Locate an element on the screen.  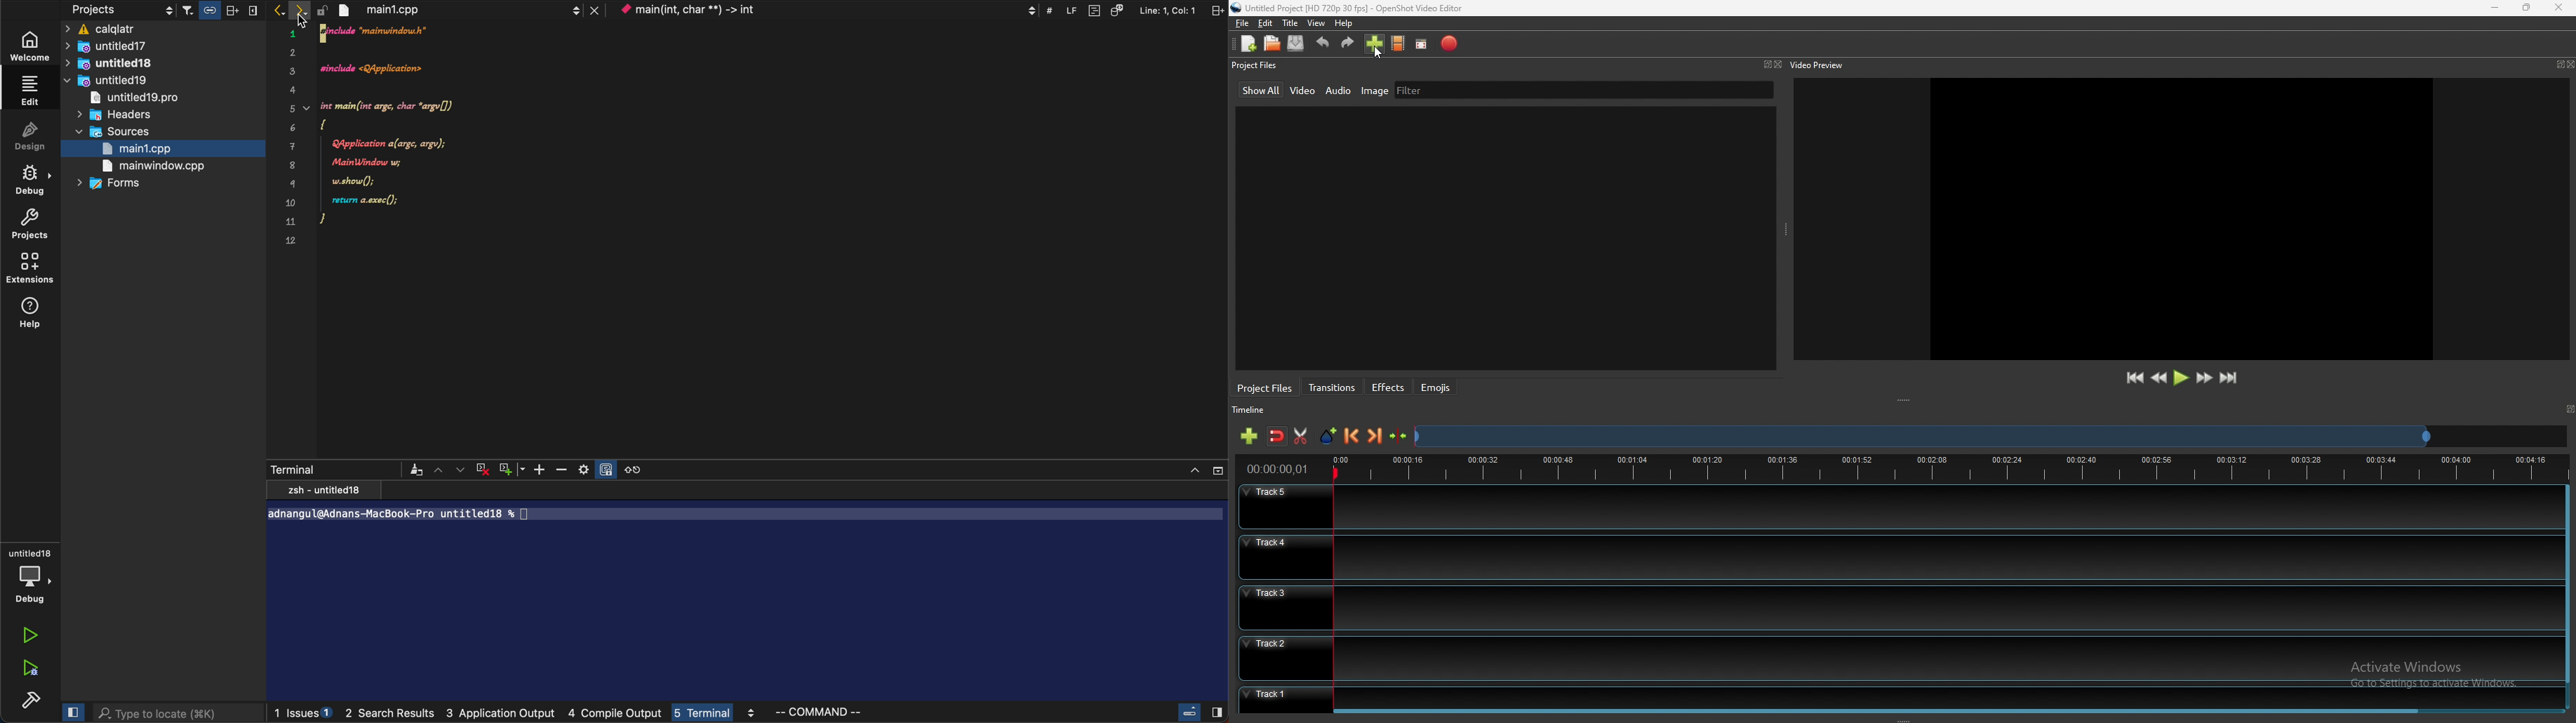
close is located at coordinates (1779, 65).